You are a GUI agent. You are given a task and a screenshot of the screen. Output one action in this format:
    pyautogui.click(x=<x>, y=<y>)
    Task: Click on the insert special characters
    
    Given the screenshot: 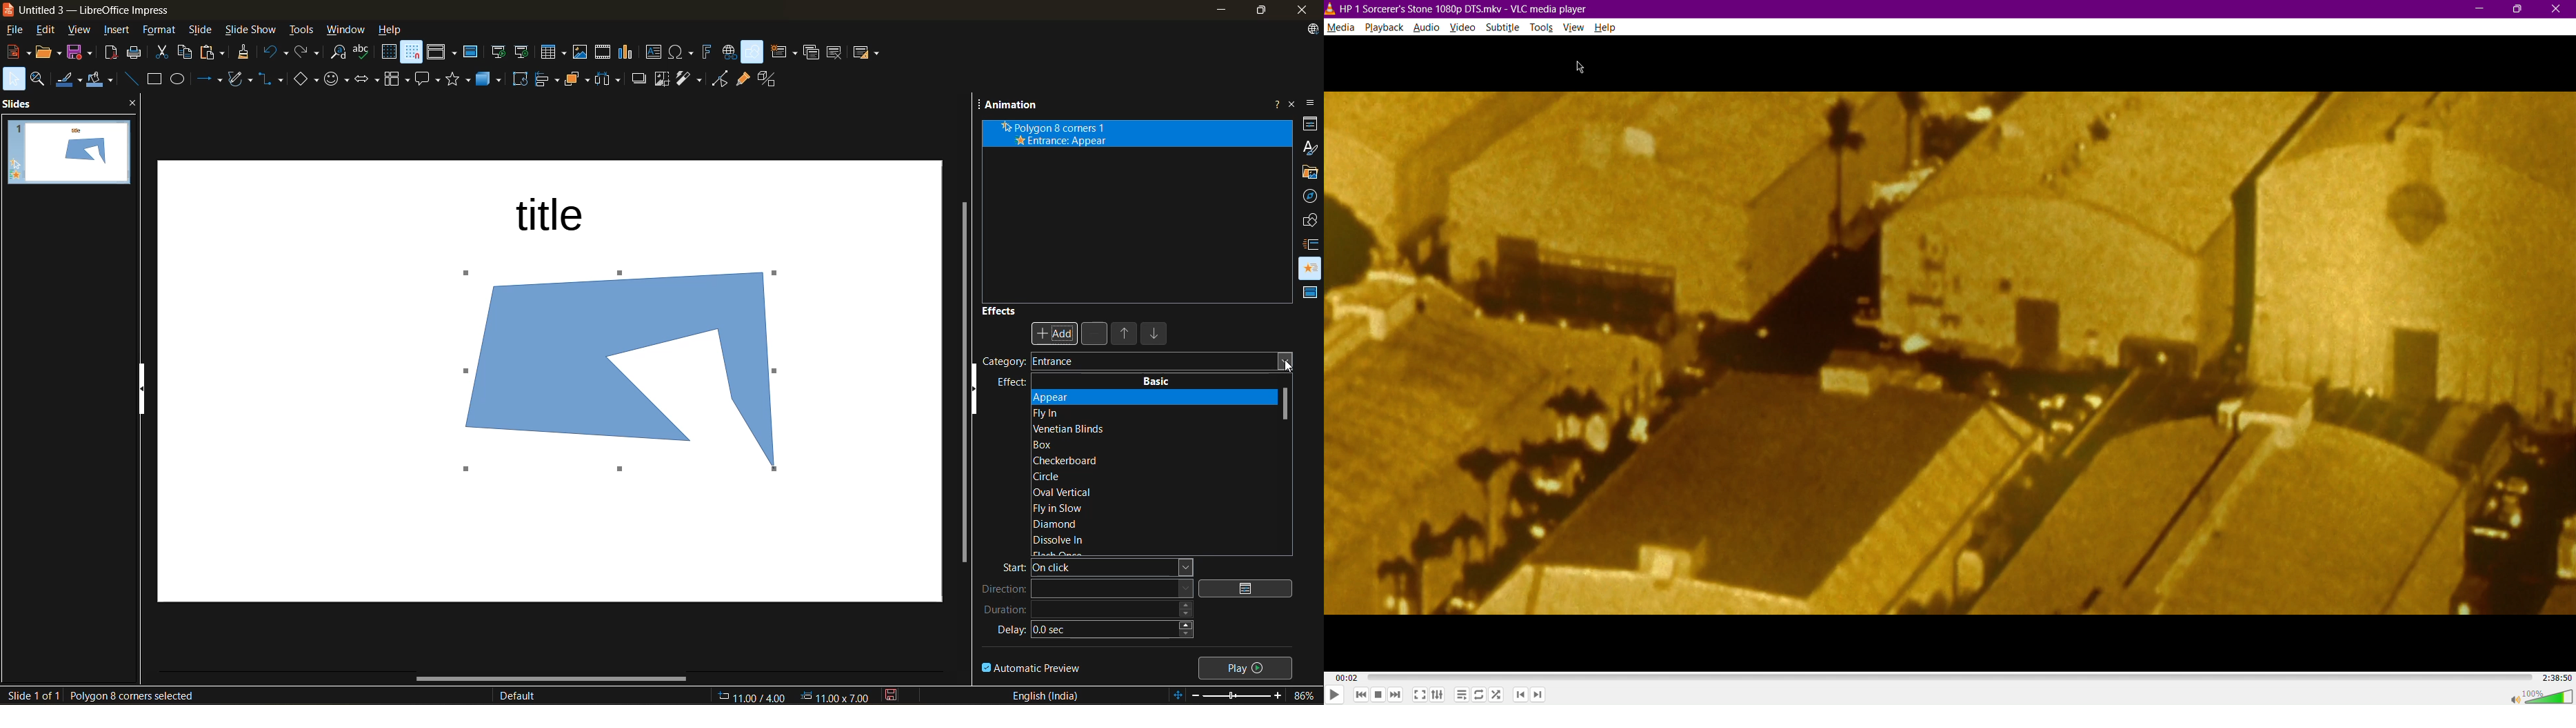 What is the action you would take?
    pyautogui.click(x=682, y=54)
    